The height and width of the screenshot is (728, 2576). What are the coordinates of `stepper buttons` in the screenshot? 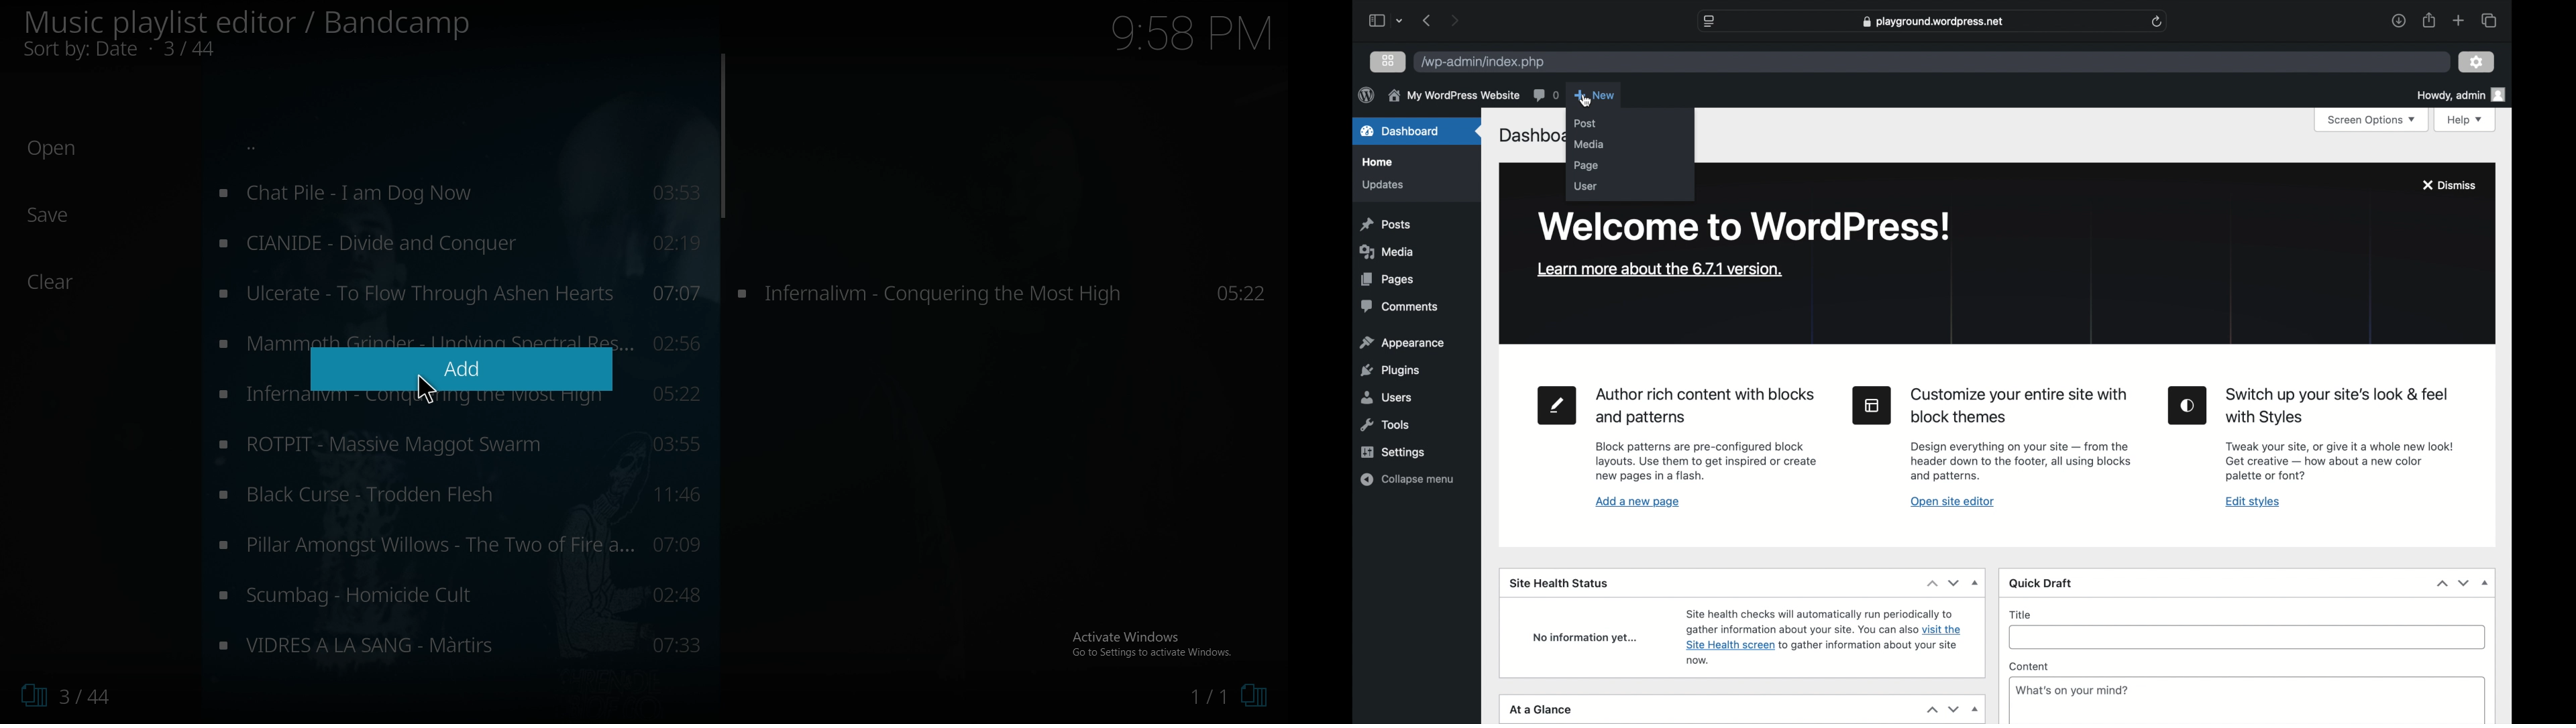 It's located at (2454, 583).